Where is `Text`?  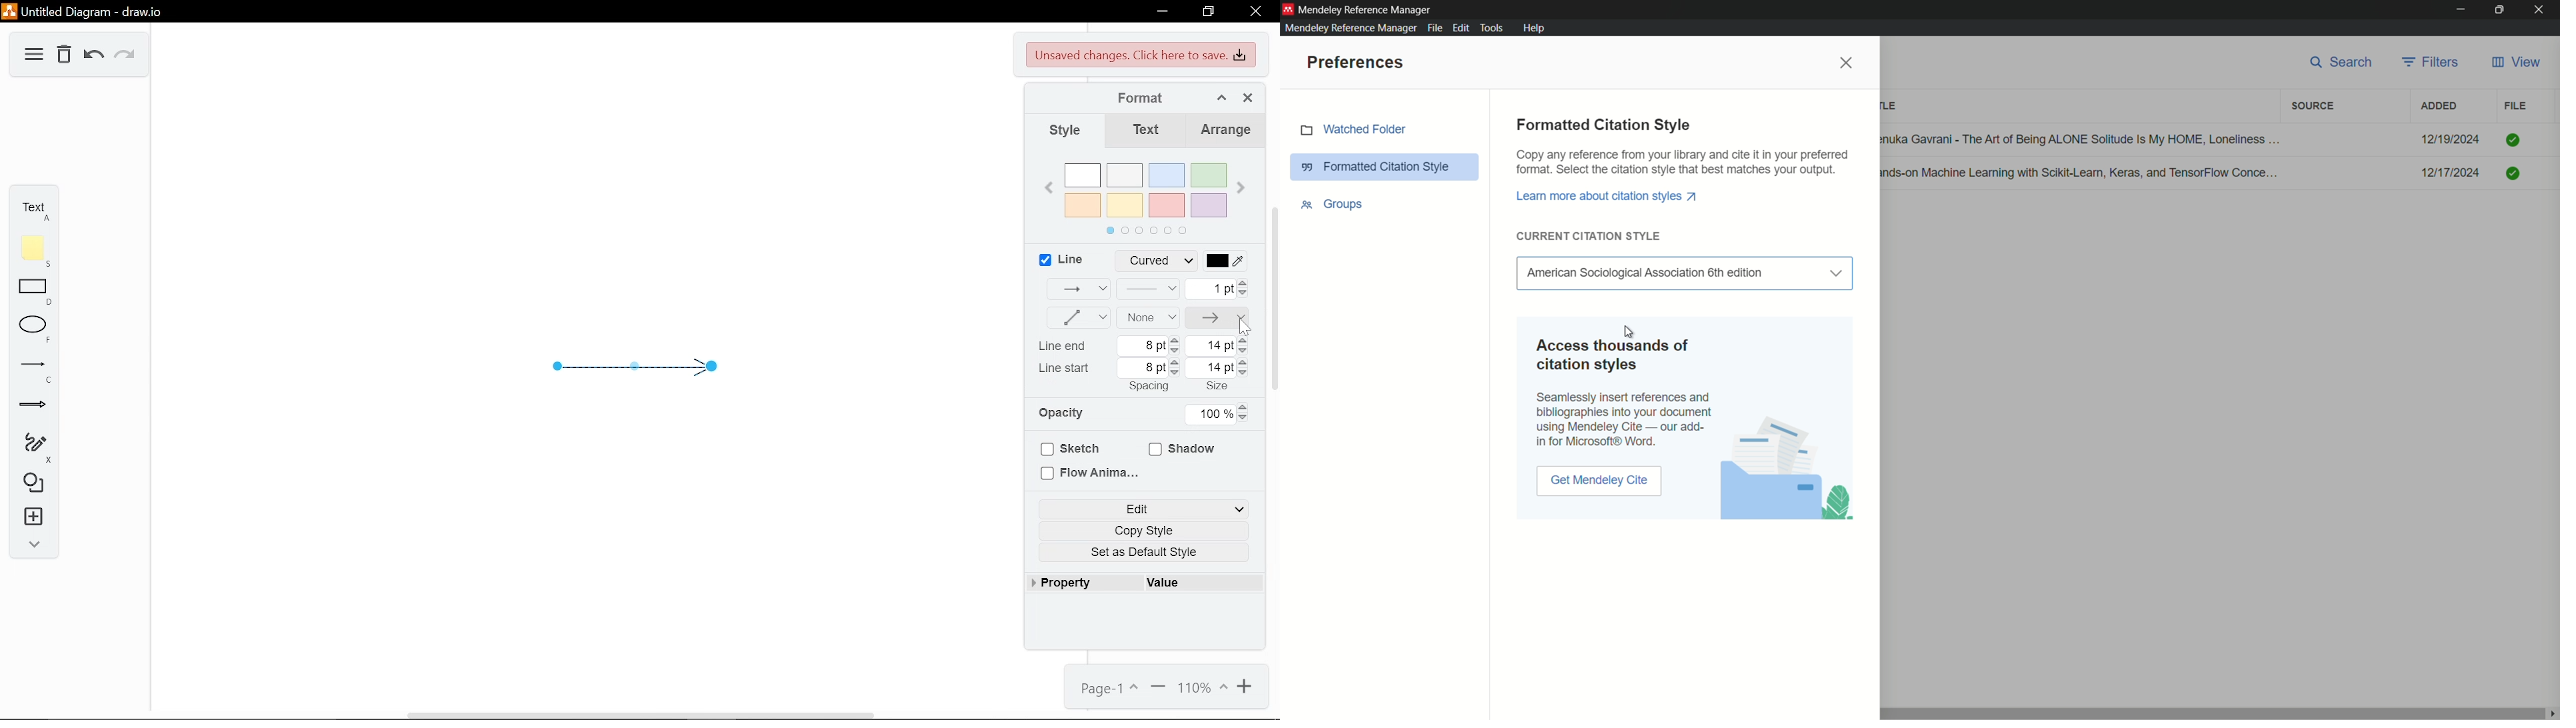 Text is located at coordinates (32, 208).